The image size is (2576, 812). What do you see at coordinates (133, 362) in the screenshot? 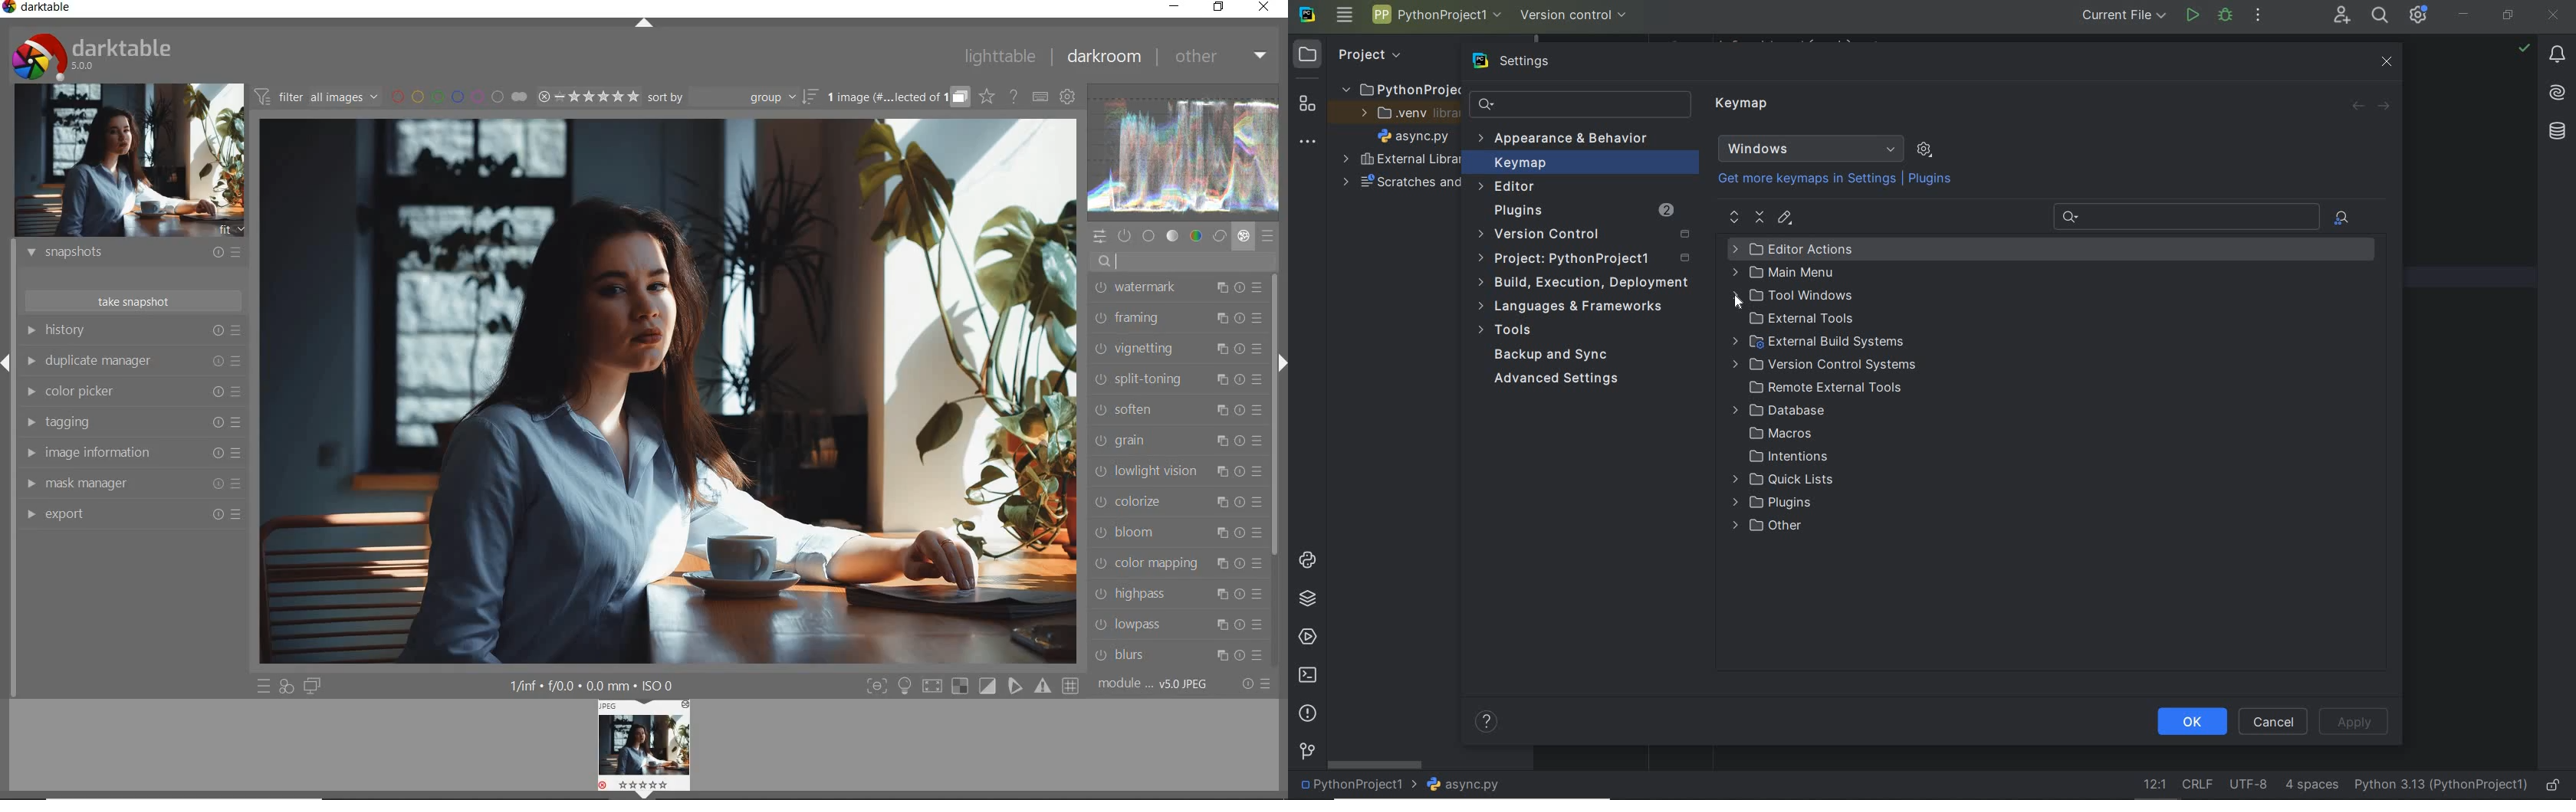
I see `duplicate manager` at bounding box center [133, 362].